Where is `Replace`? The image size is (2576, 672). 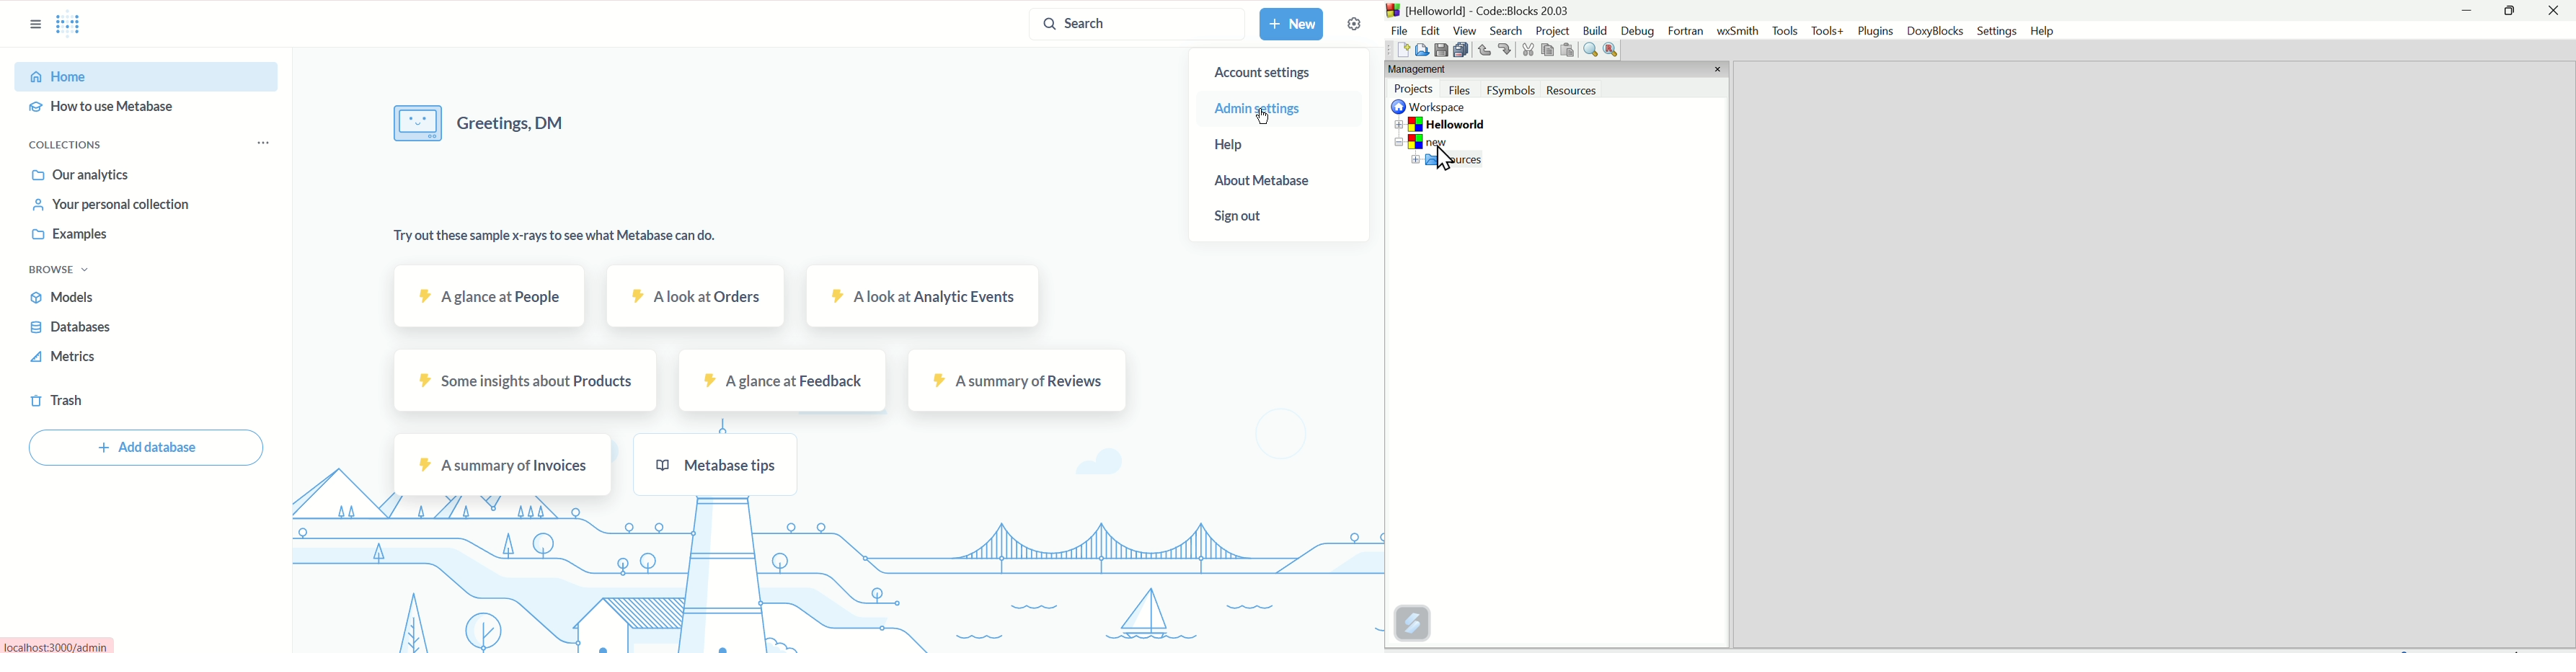
Replace is located at coordinates (1610, 50).